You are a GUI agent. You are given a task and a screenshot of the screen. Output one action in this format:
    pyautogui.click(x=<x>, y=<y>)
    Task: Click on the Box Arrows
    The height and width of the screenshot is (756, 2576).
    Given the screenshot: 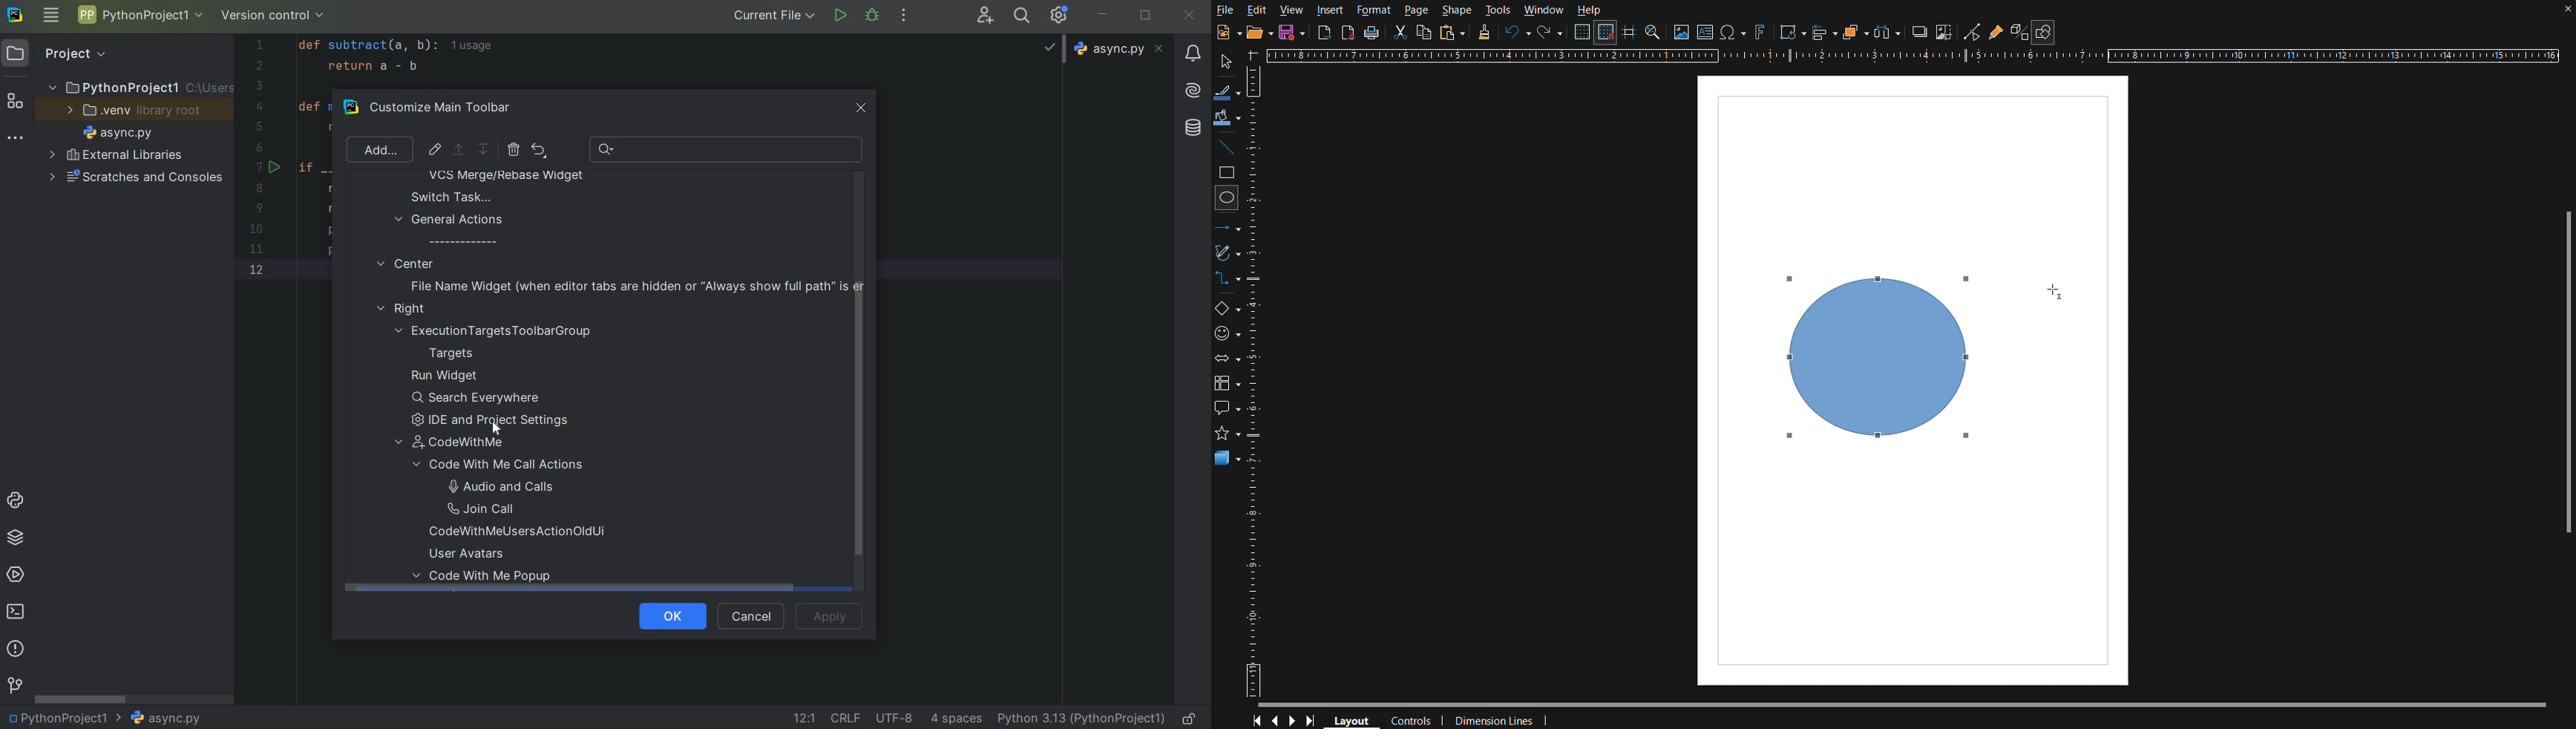 What is the action you would take?
    pyautogui.click(x=1228, y=363)
    